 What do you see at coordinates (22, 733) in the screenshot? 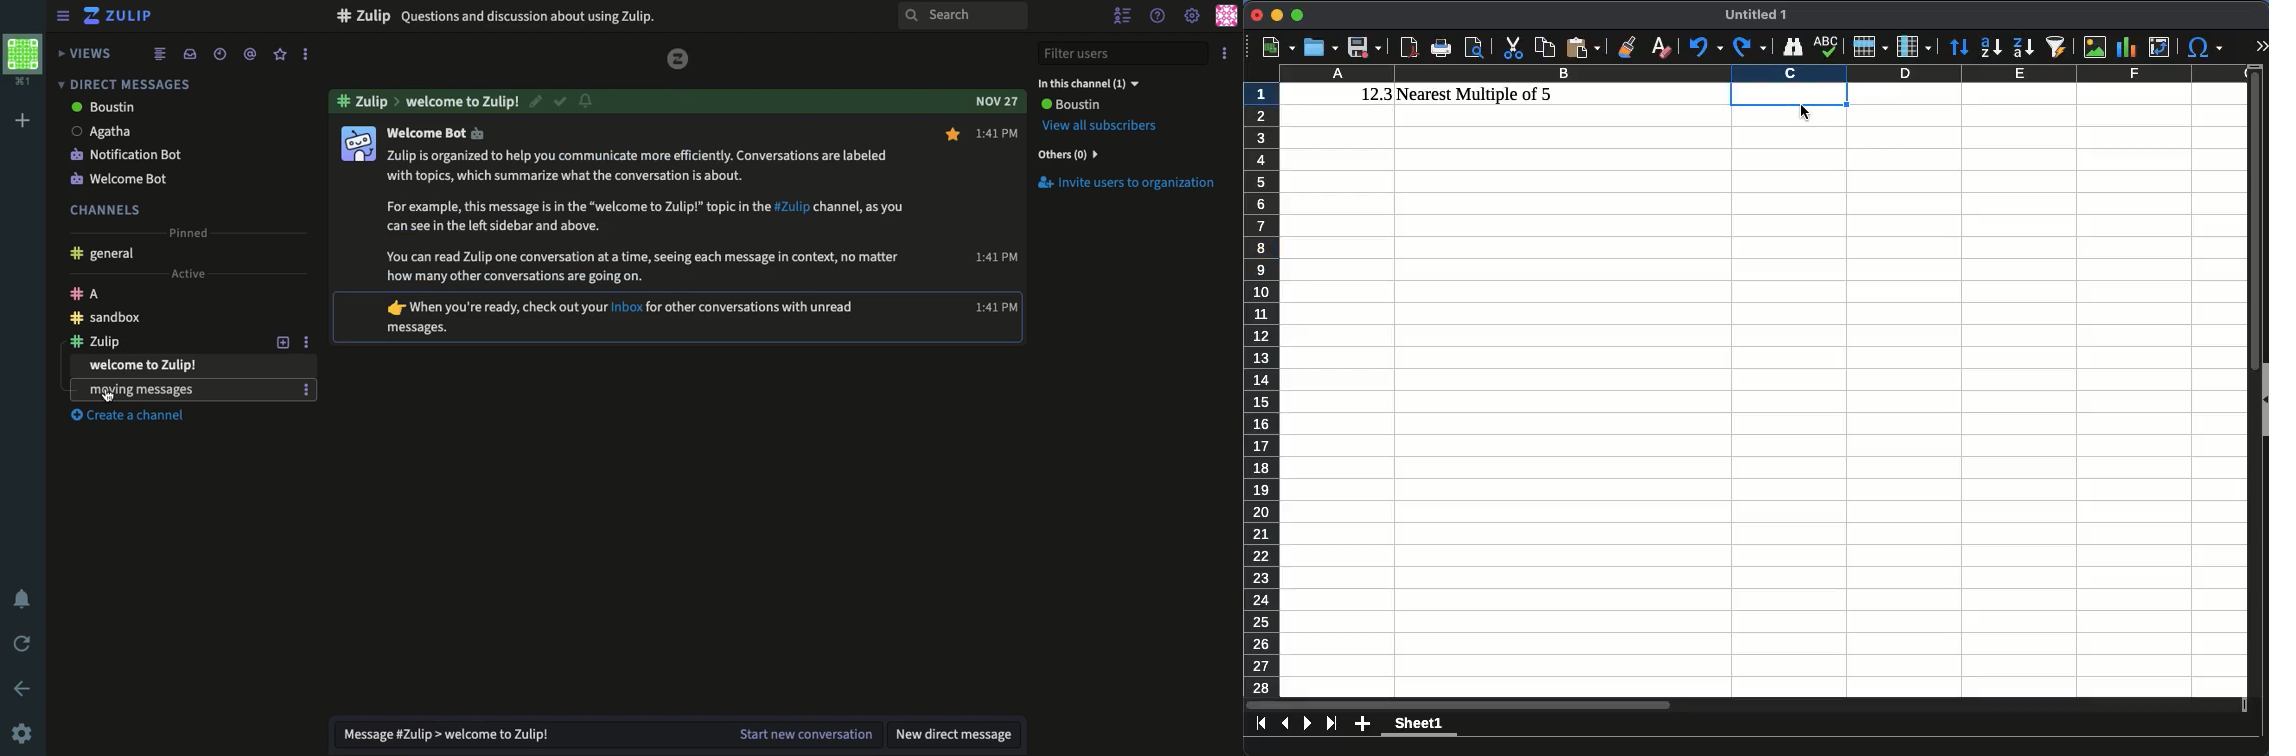
I see `Settings` at bounding box center [22, 733].